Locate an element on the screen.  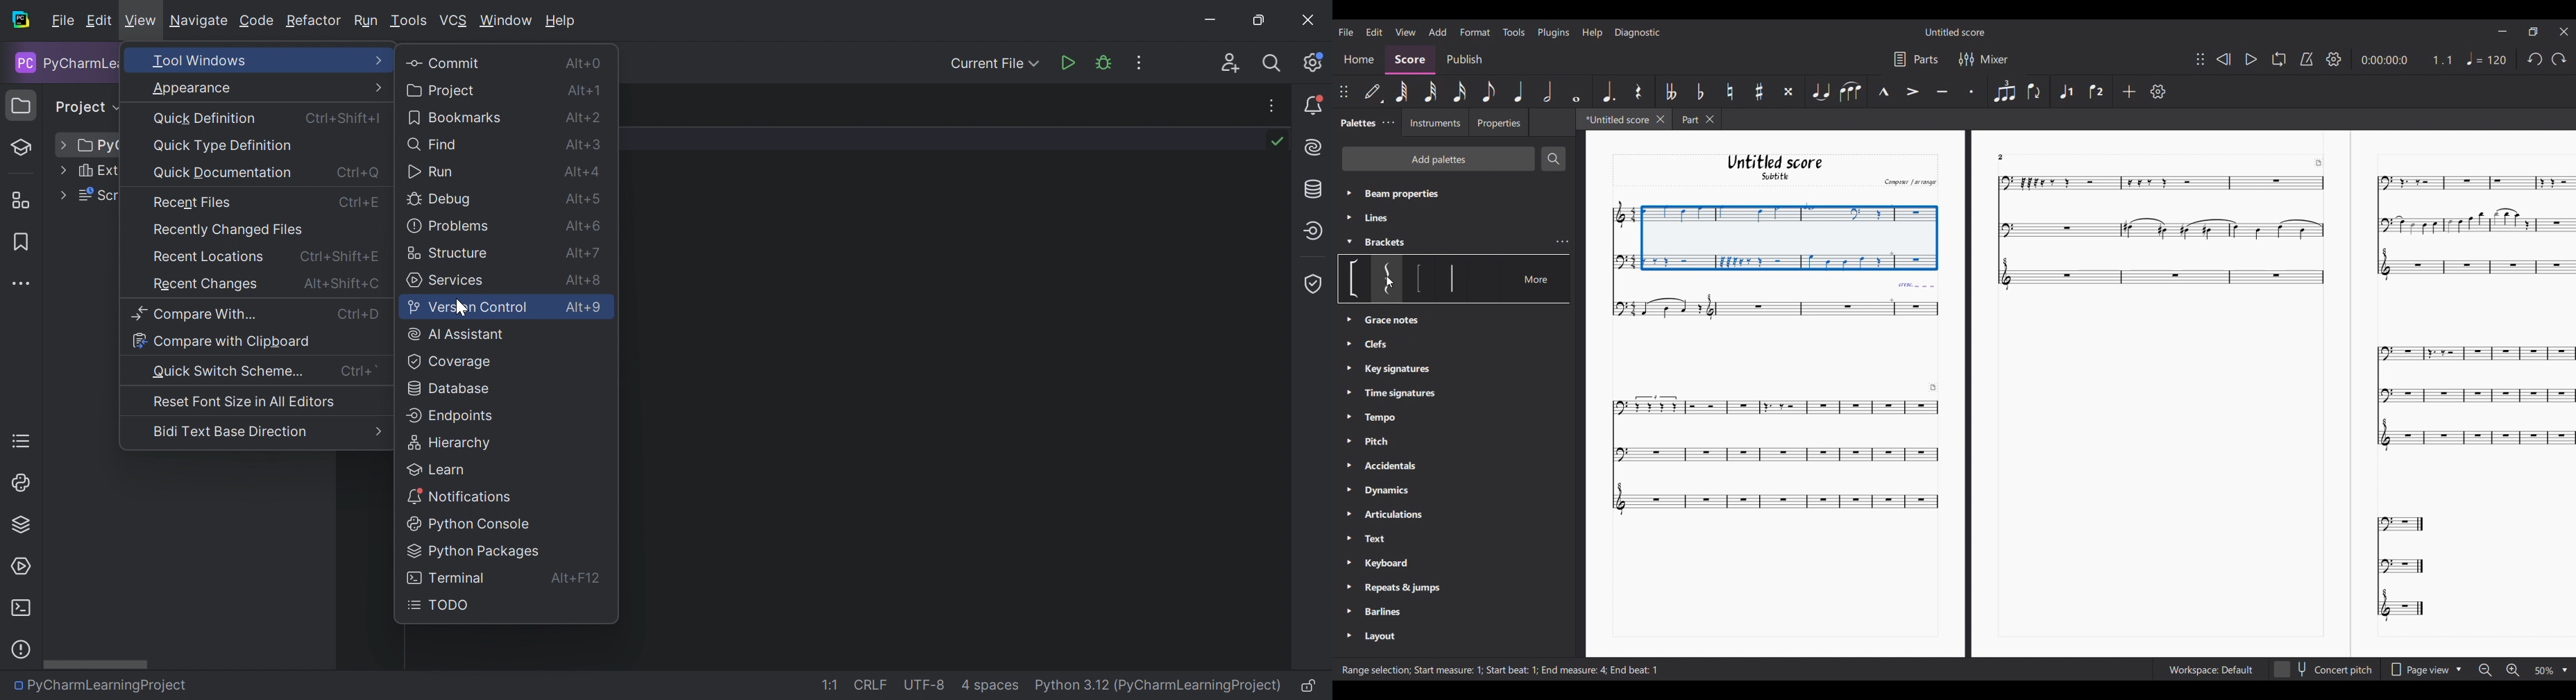
 is located at coordinates (1349, 368).